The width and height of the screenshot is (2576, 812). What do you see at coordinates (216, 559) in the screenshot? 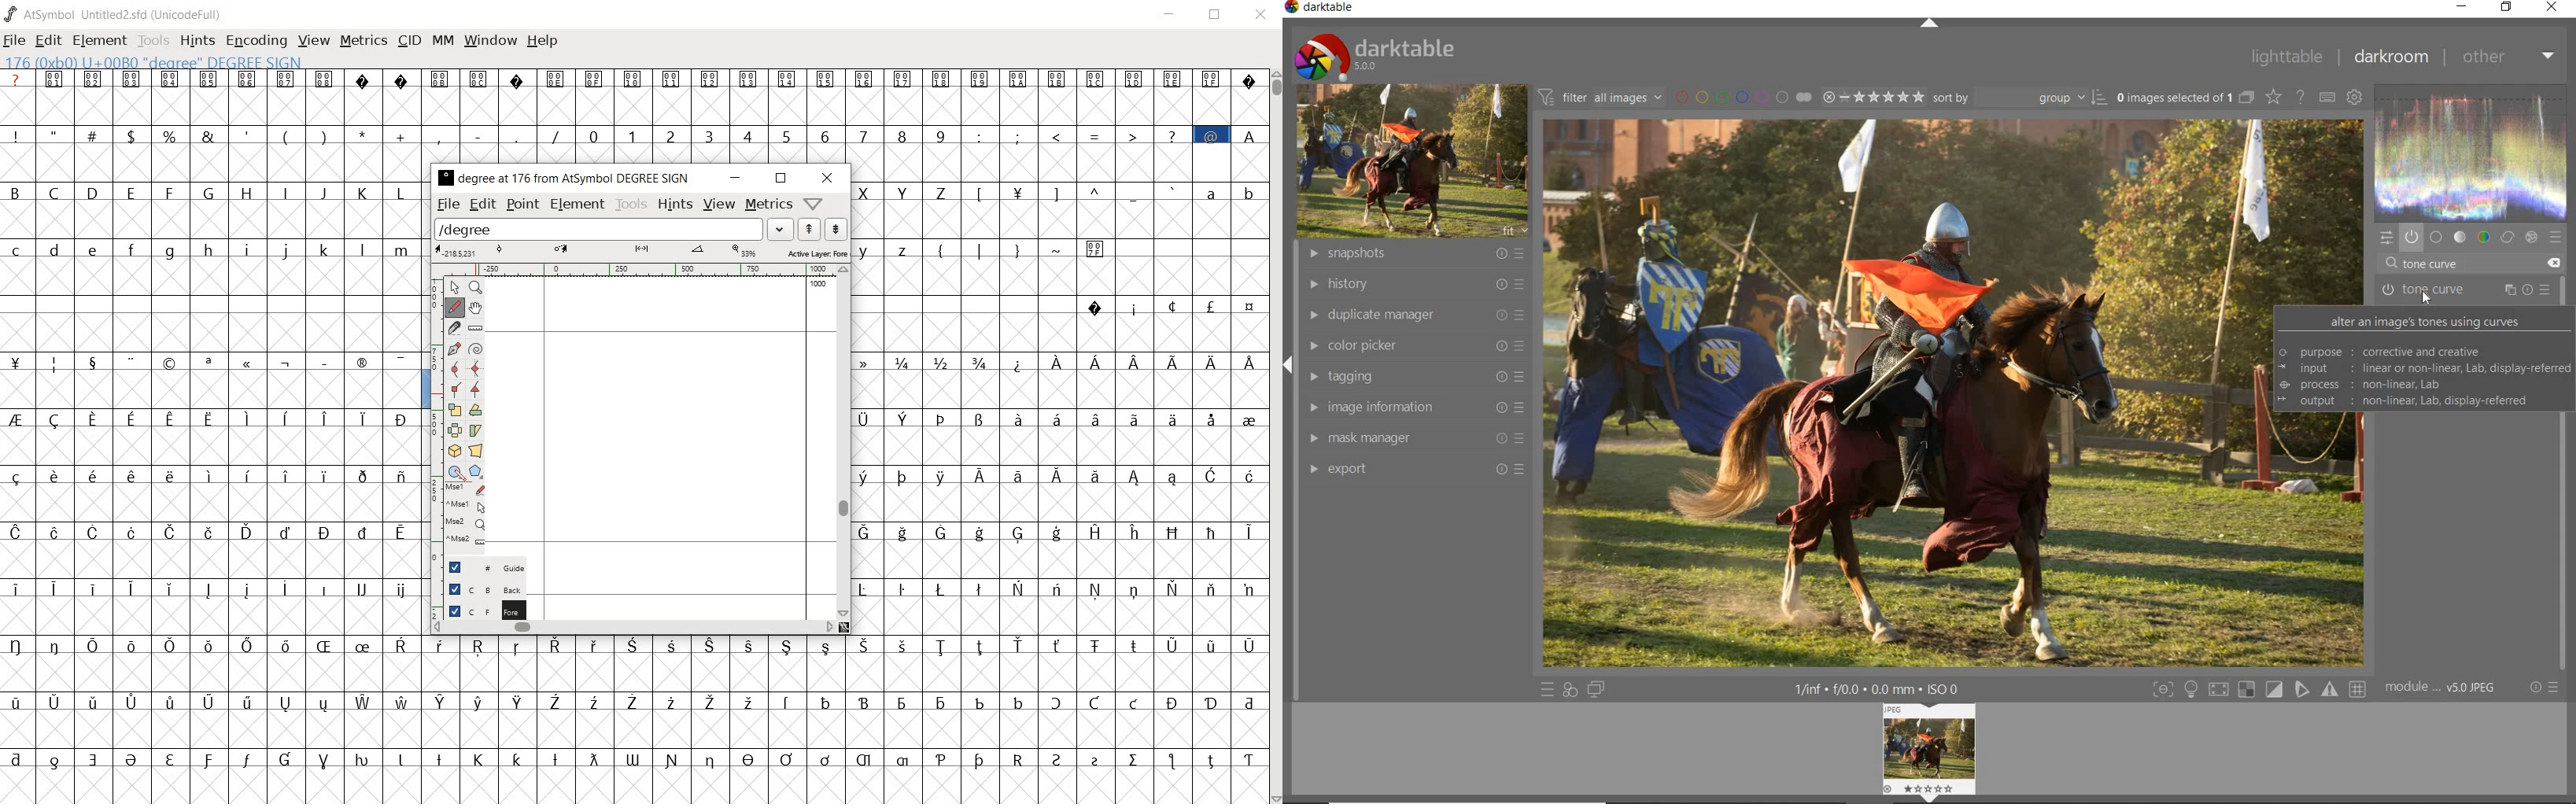
I see `empty glyph slots` at bounding box center [216, 559].